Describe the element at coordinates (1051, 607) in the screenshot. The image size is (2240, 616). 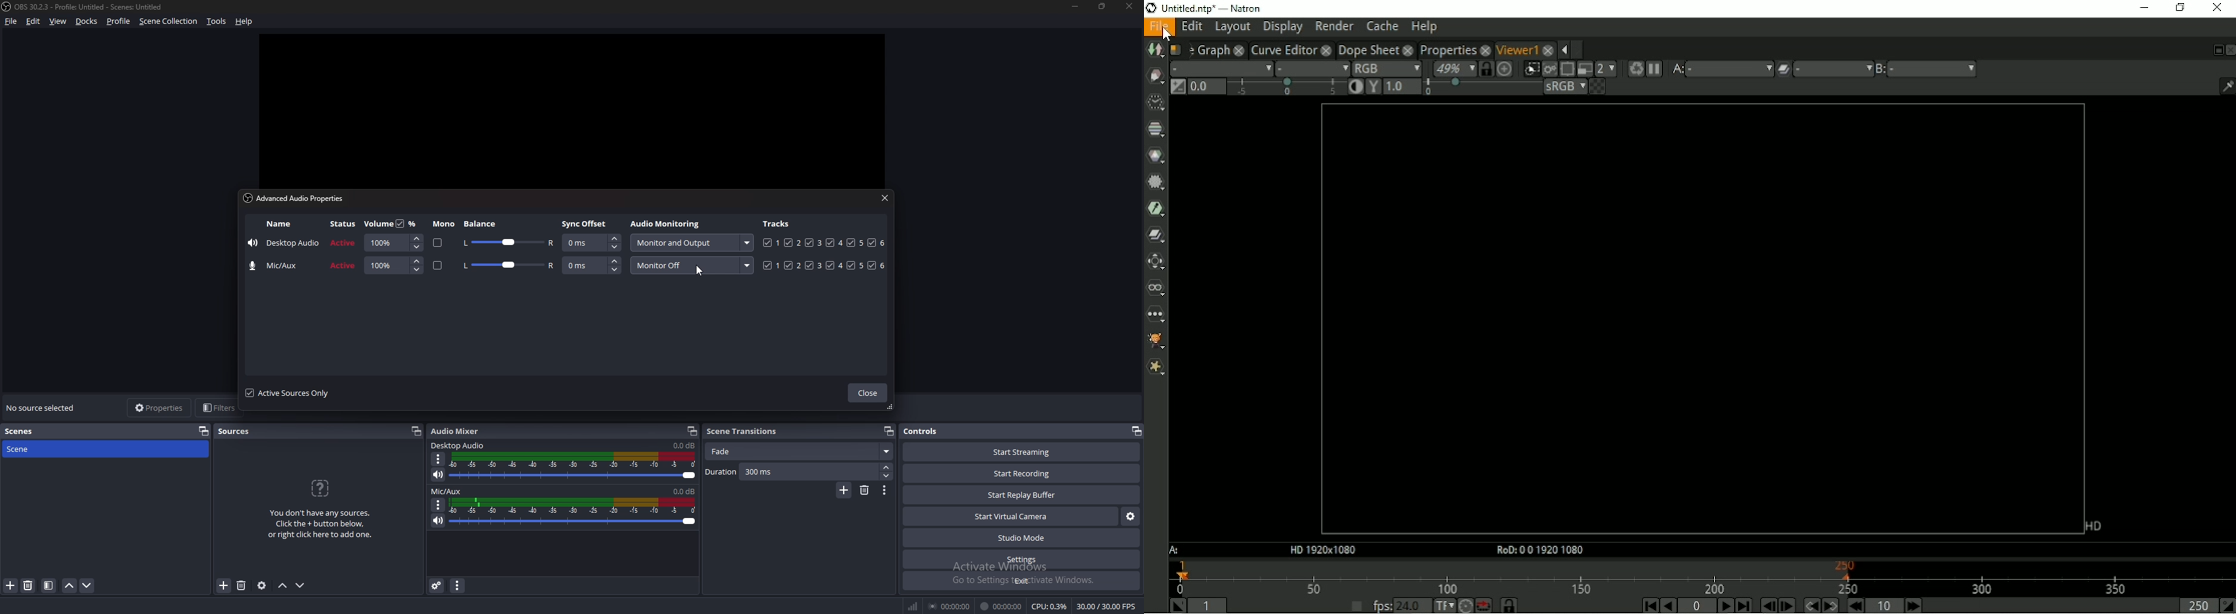
I see `CPU: 0.3%` at that location.